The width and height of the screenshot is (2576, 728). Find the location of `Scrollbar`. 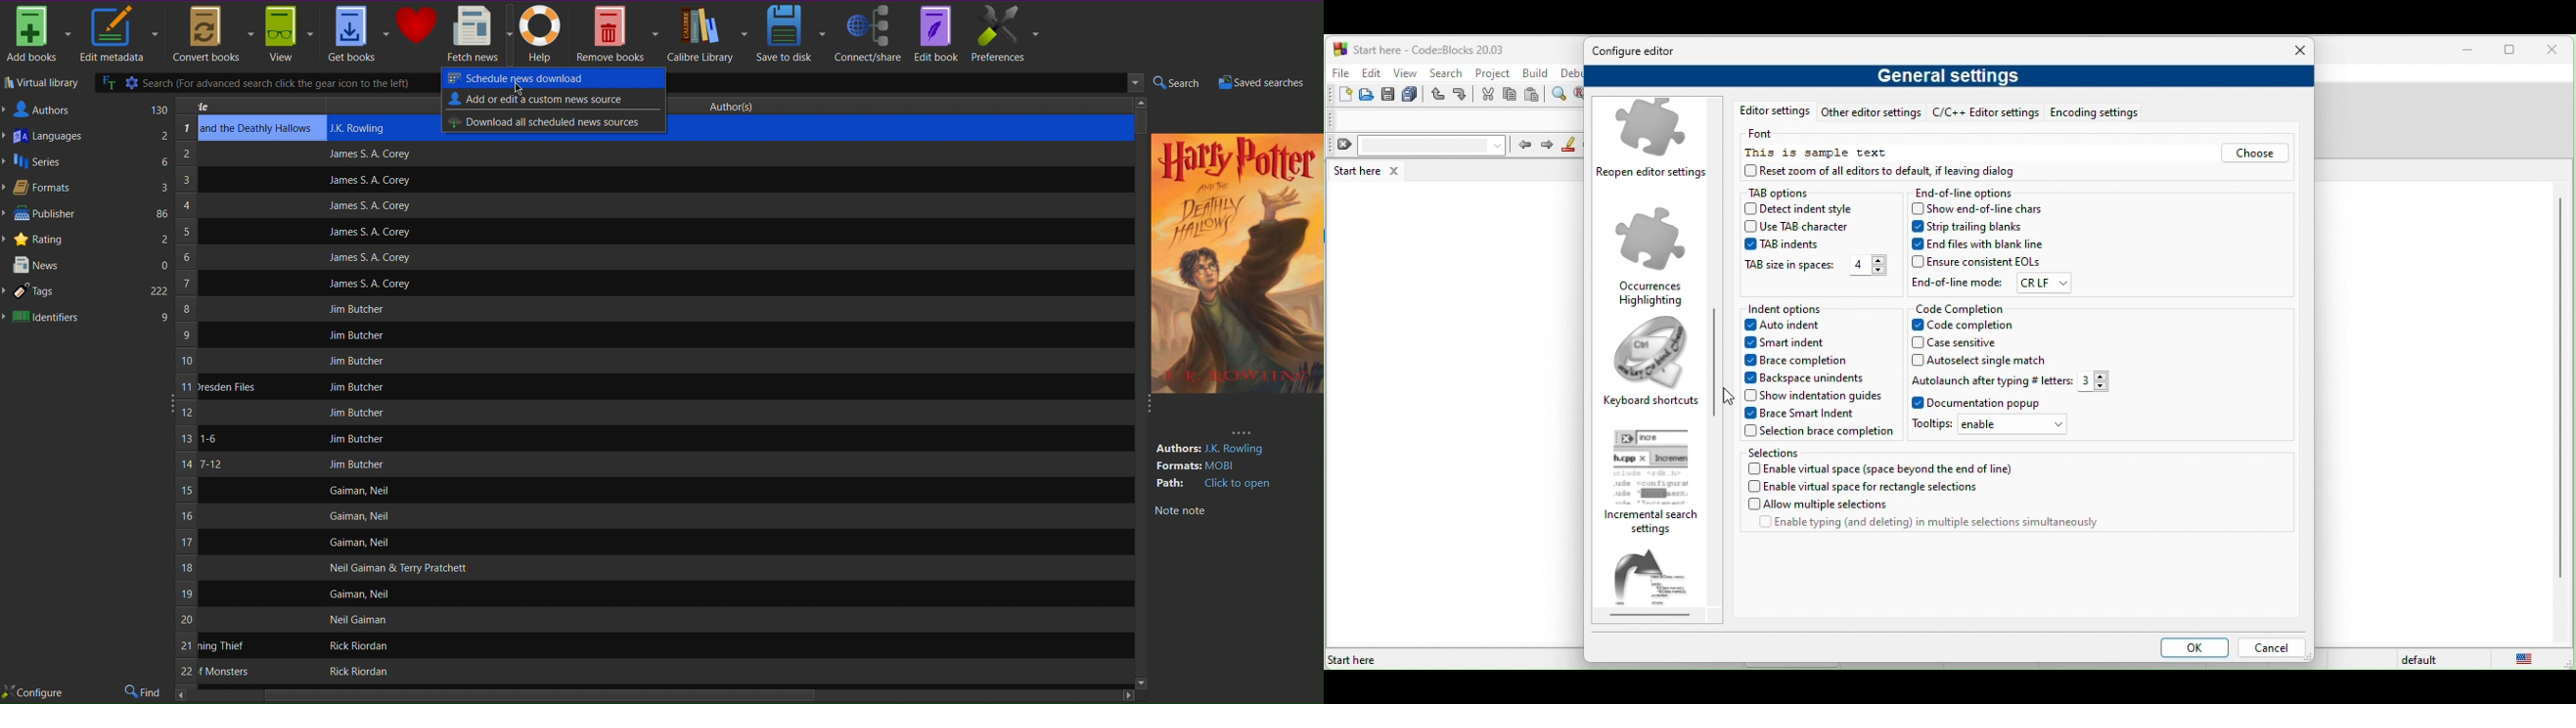

Scrollbar is located at coordinates (1143, 121).